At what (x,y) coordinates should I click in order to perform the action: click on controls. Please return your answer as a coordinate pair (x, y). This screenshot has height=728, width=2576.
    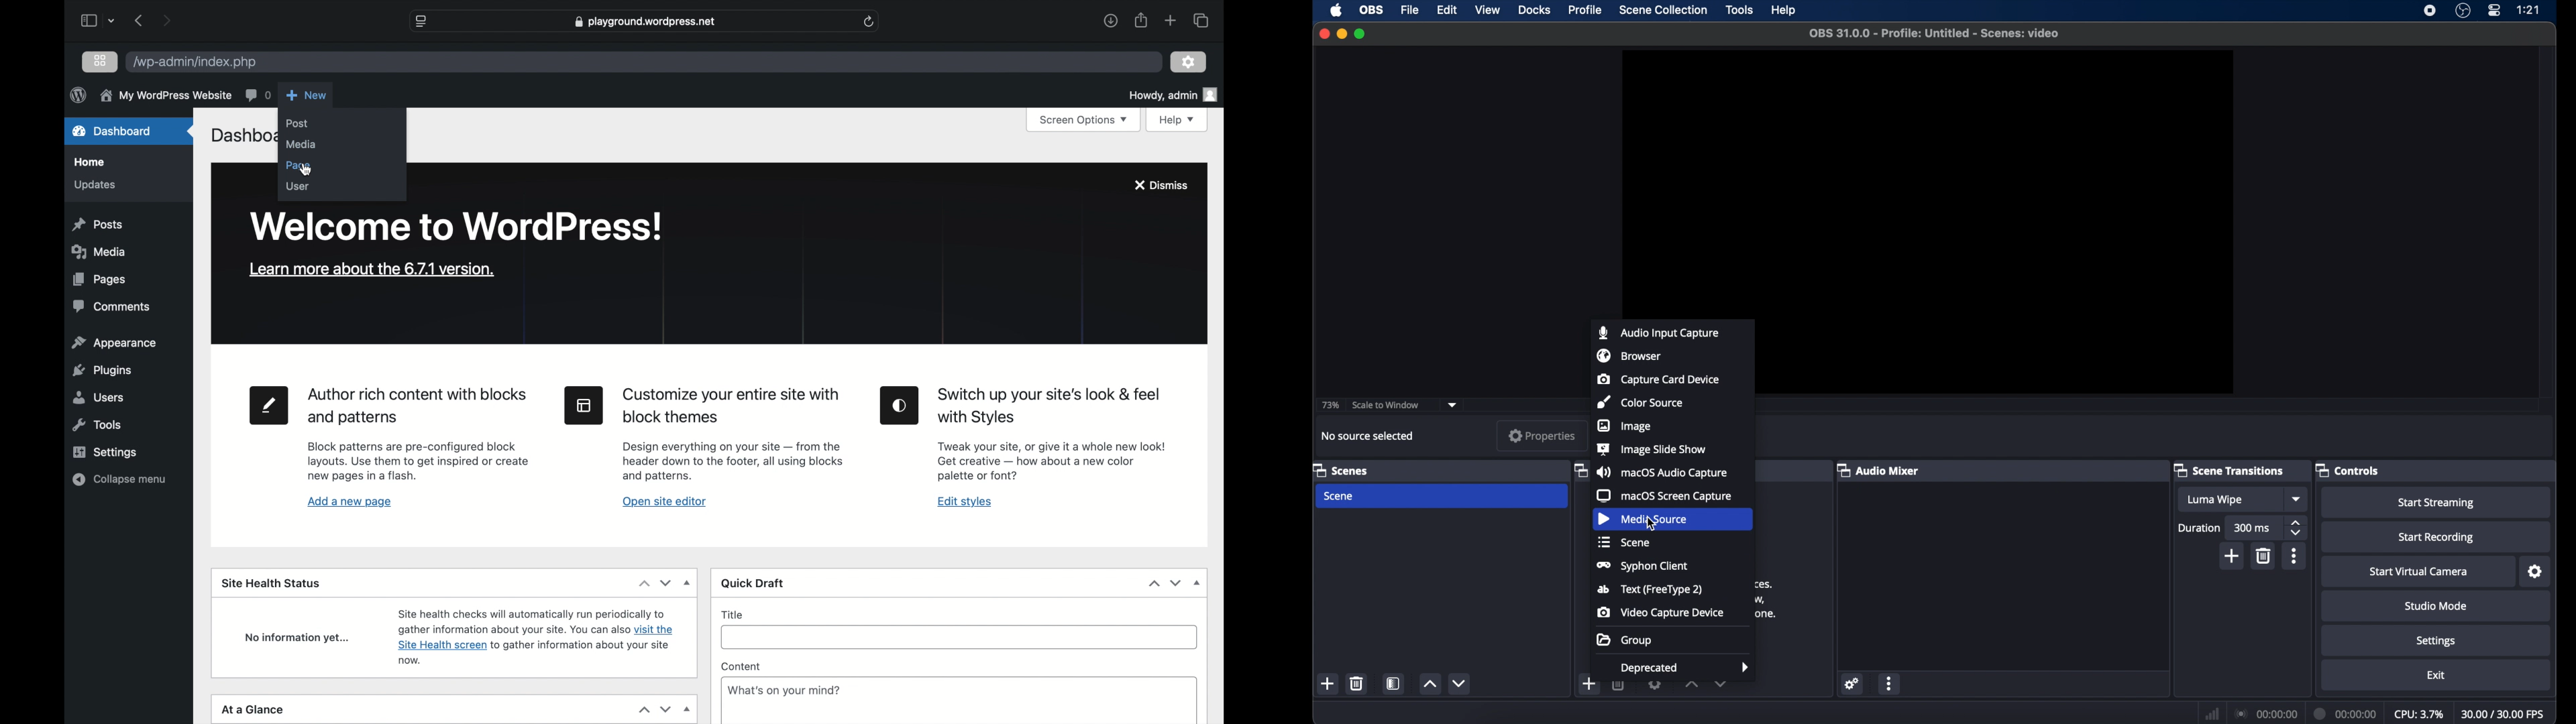
    Looking at the image, I should click on (2350, 470).